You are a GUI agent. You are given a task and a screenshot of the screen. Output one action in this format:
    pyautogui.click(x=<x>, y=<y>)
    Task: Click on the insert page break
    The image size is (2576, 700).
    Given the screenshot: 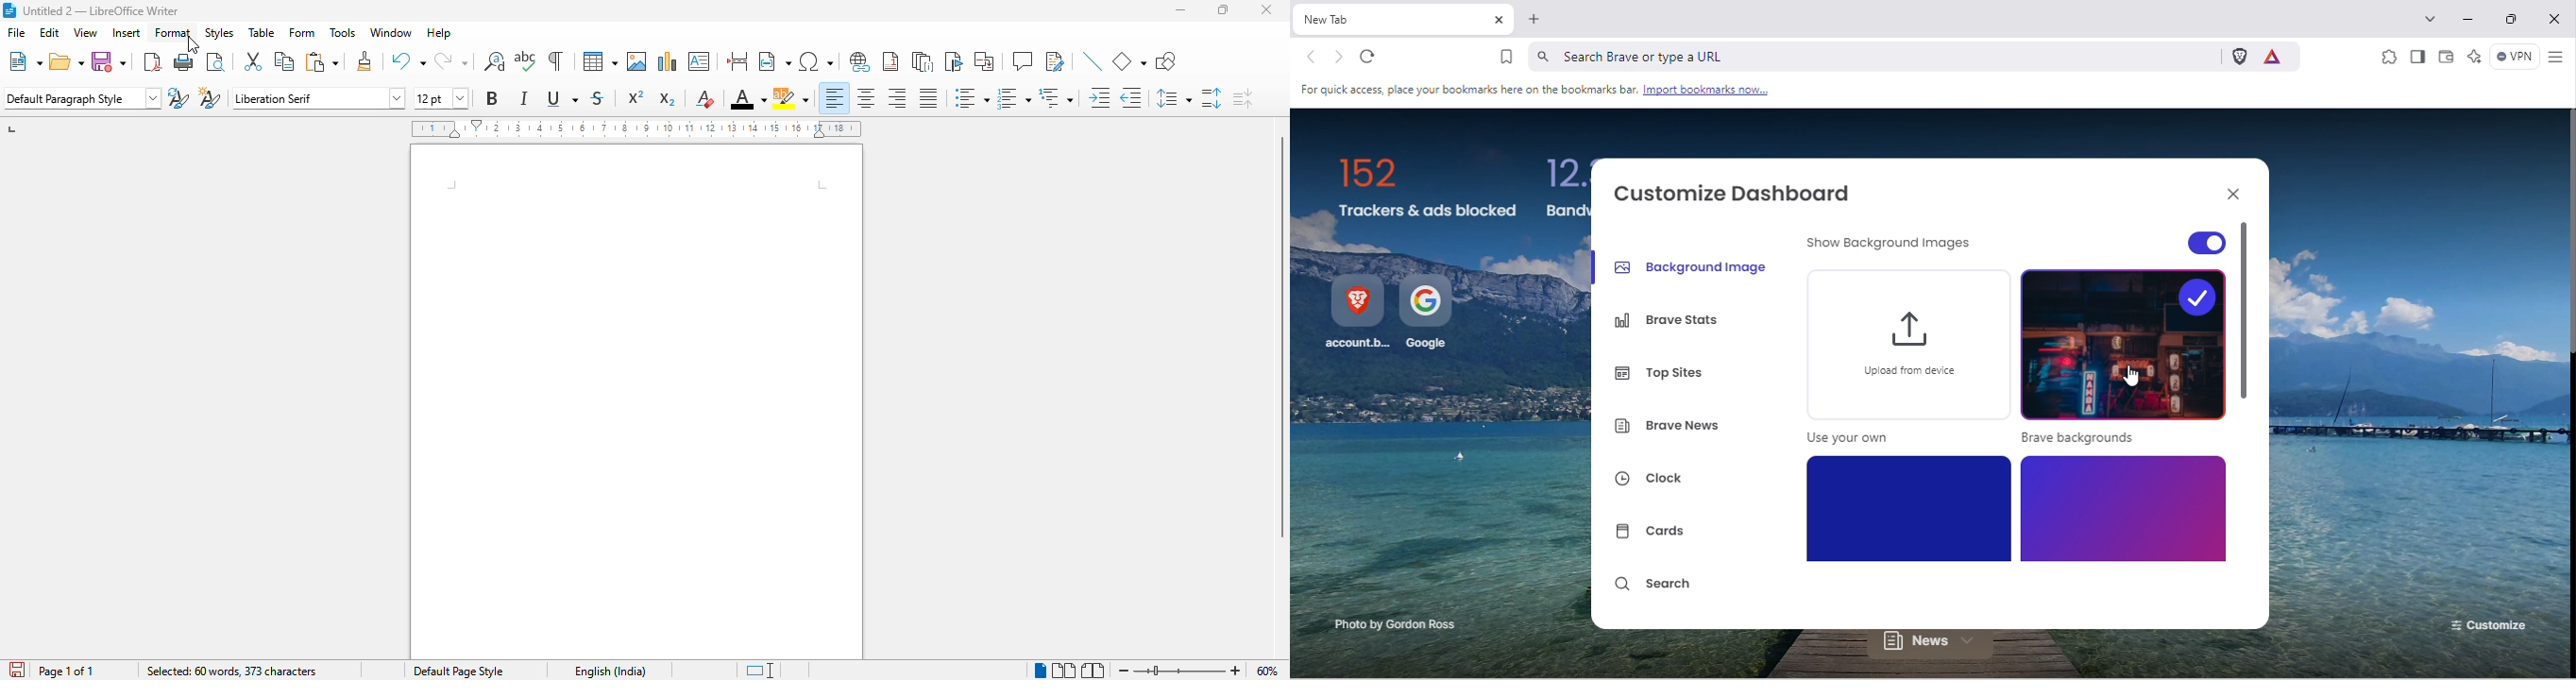 What is the action you would take?
    pyautogui.click(x=737, y=61)
    